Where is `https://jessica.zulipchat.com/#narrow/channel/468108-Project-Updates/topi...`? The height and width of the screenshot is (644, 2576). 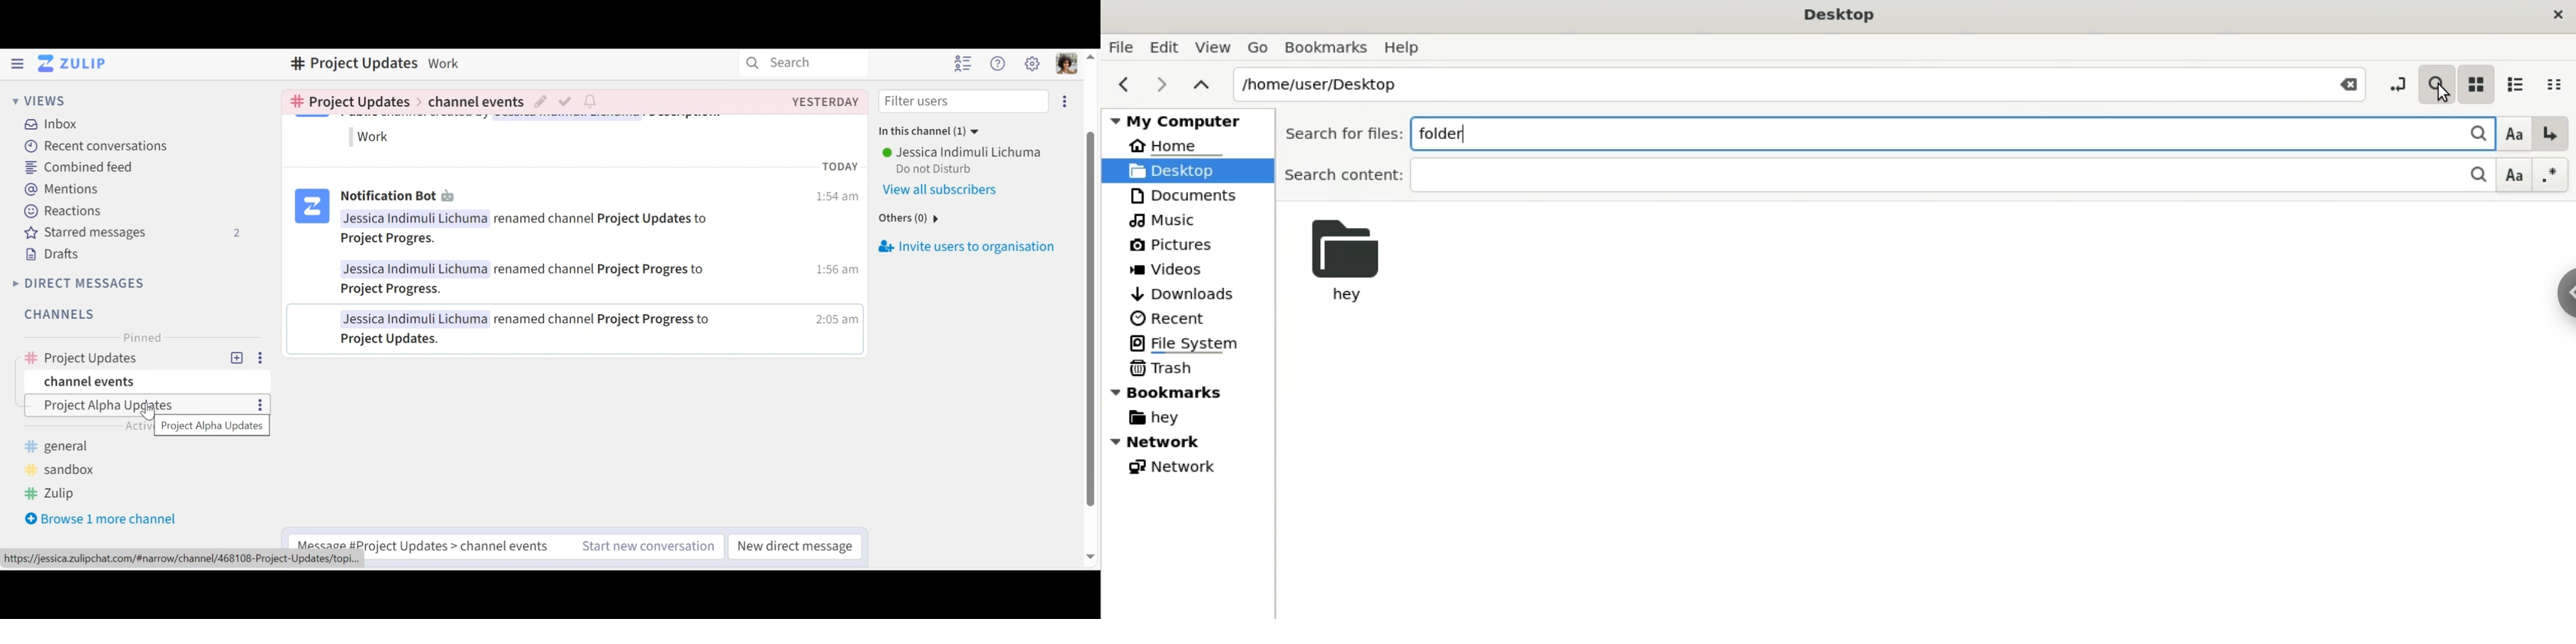
https://jessica.zulipchat.com/#narrow/channel/468108-Project-Updates/topi... is located at coordinates (181, 560).